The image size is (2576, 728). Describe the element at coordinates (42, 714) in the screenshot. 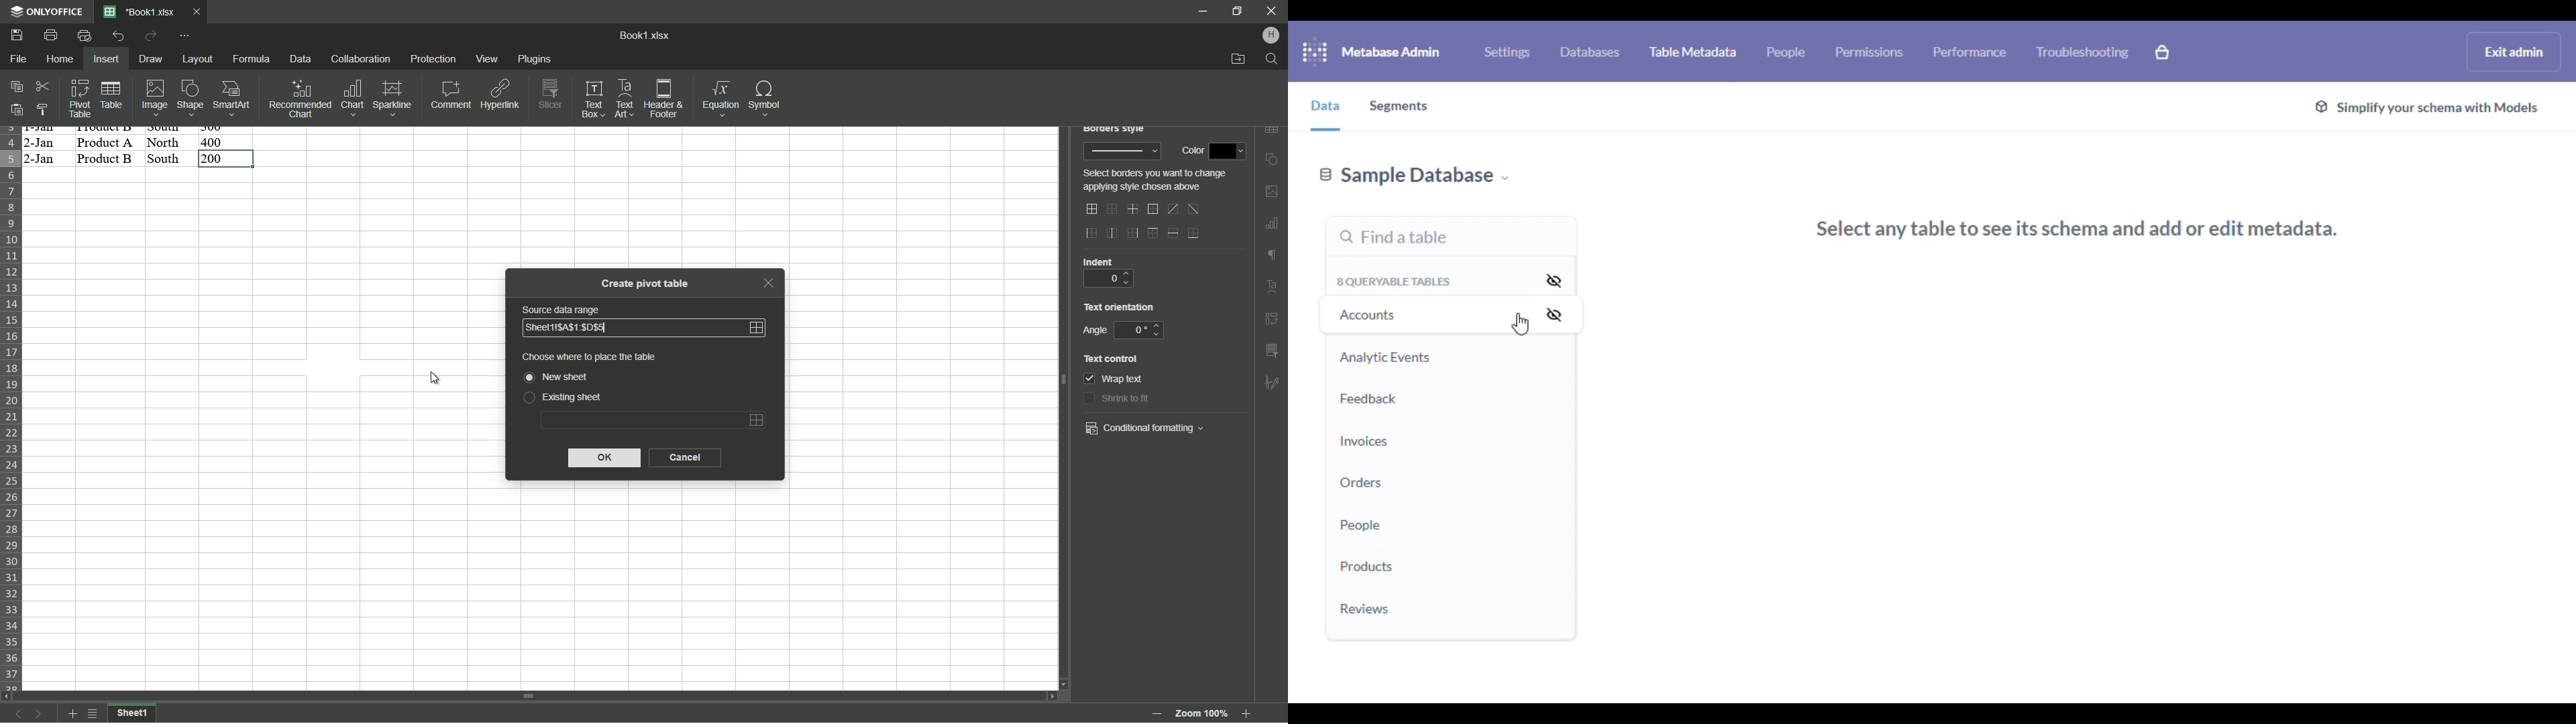

I see `next sheet` at that location.